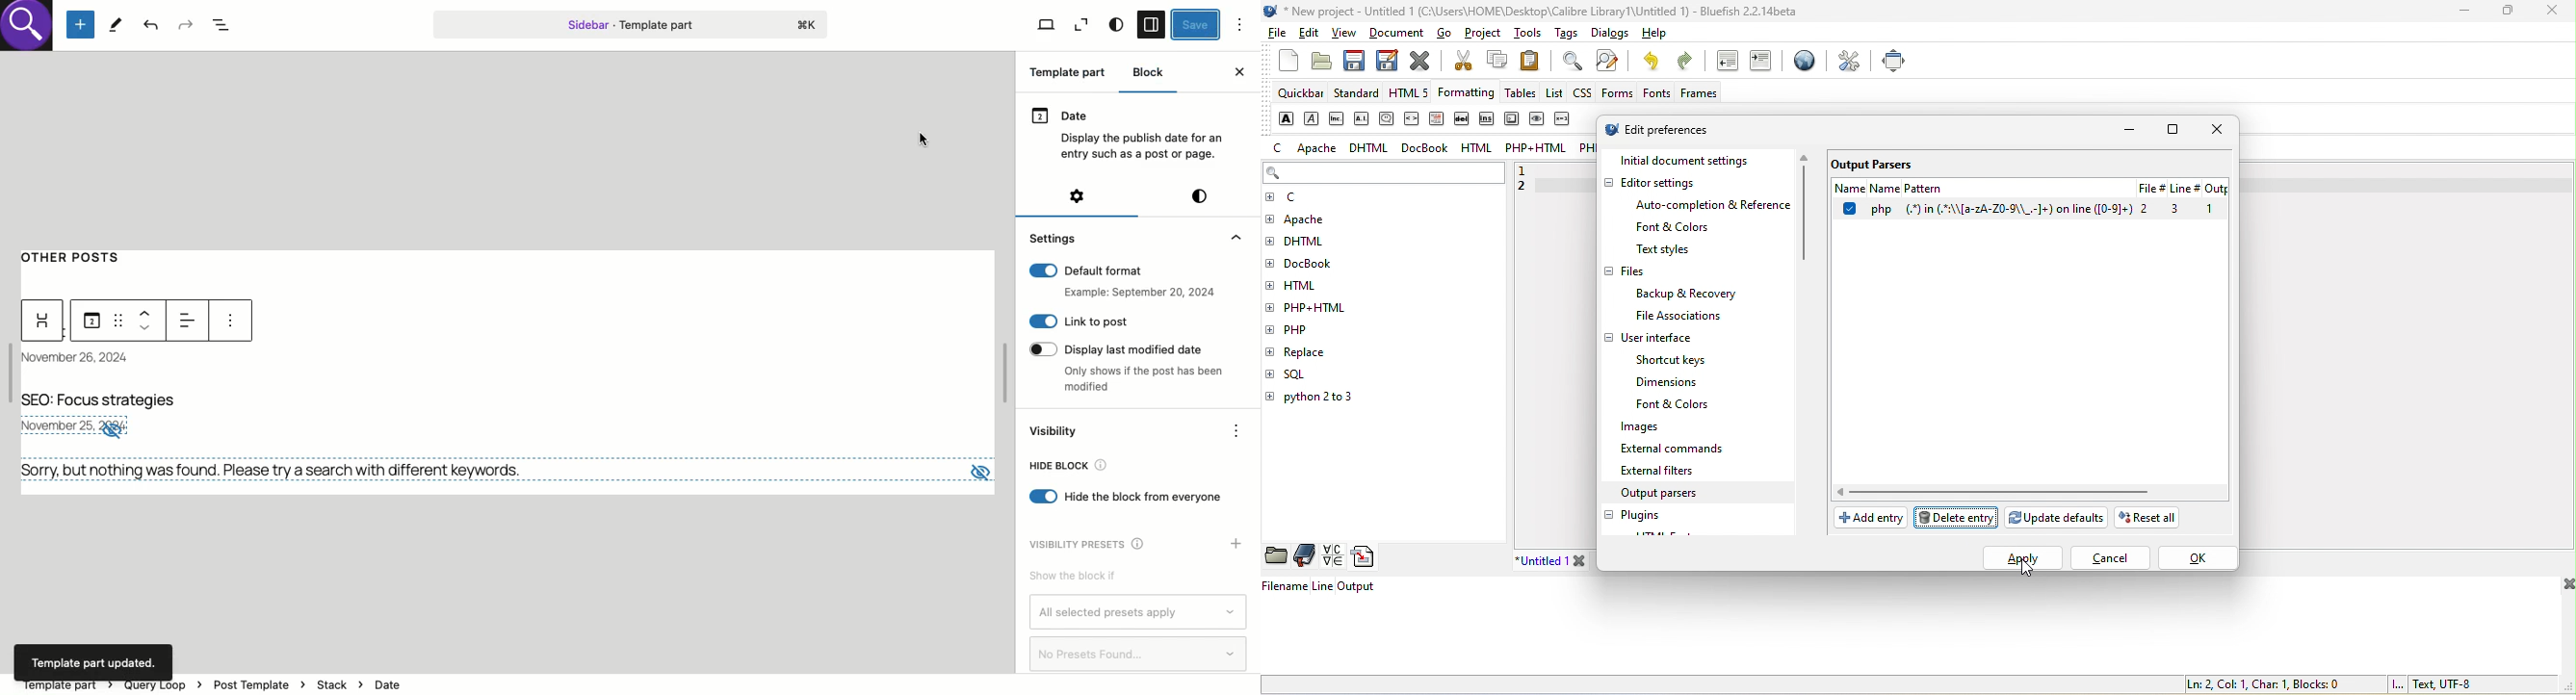 The image size is (2576, 700). Describe the element at coordinates (1564, 35) in the screenshot. I see `tags` at that location.